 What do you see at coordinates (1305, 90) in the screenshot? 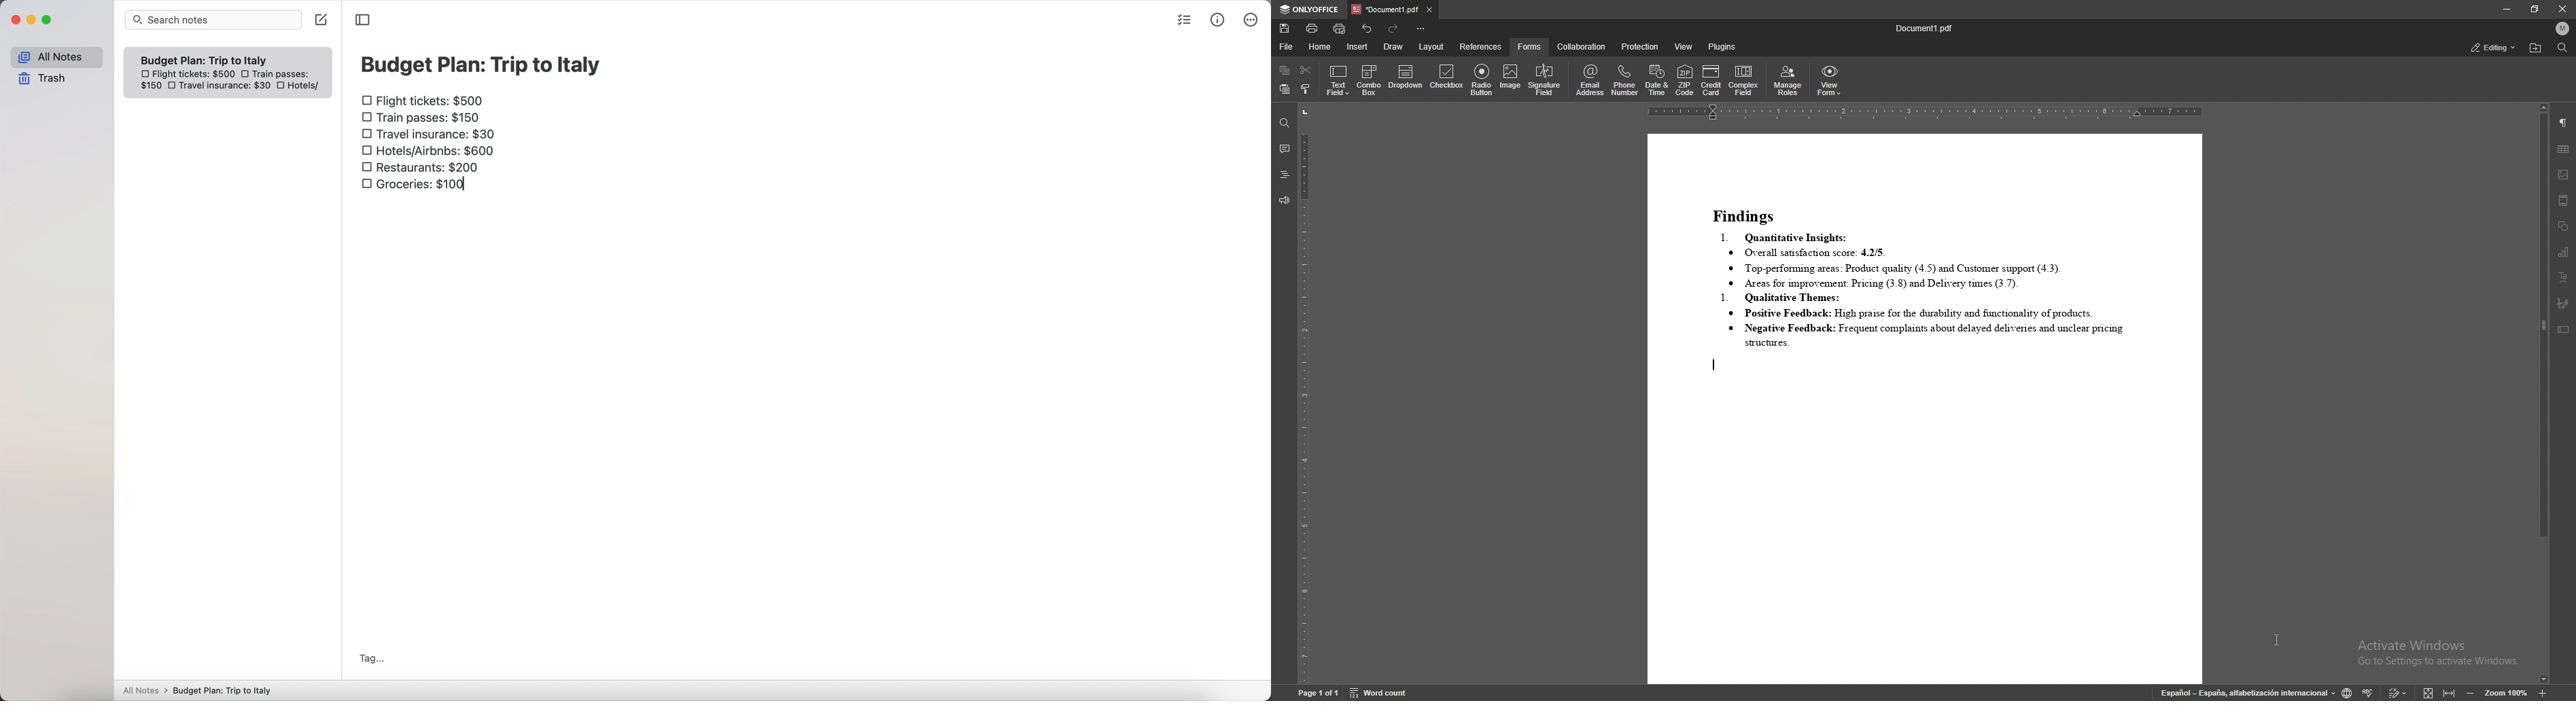
I see `copy style` at bounding box center [1305, 90].